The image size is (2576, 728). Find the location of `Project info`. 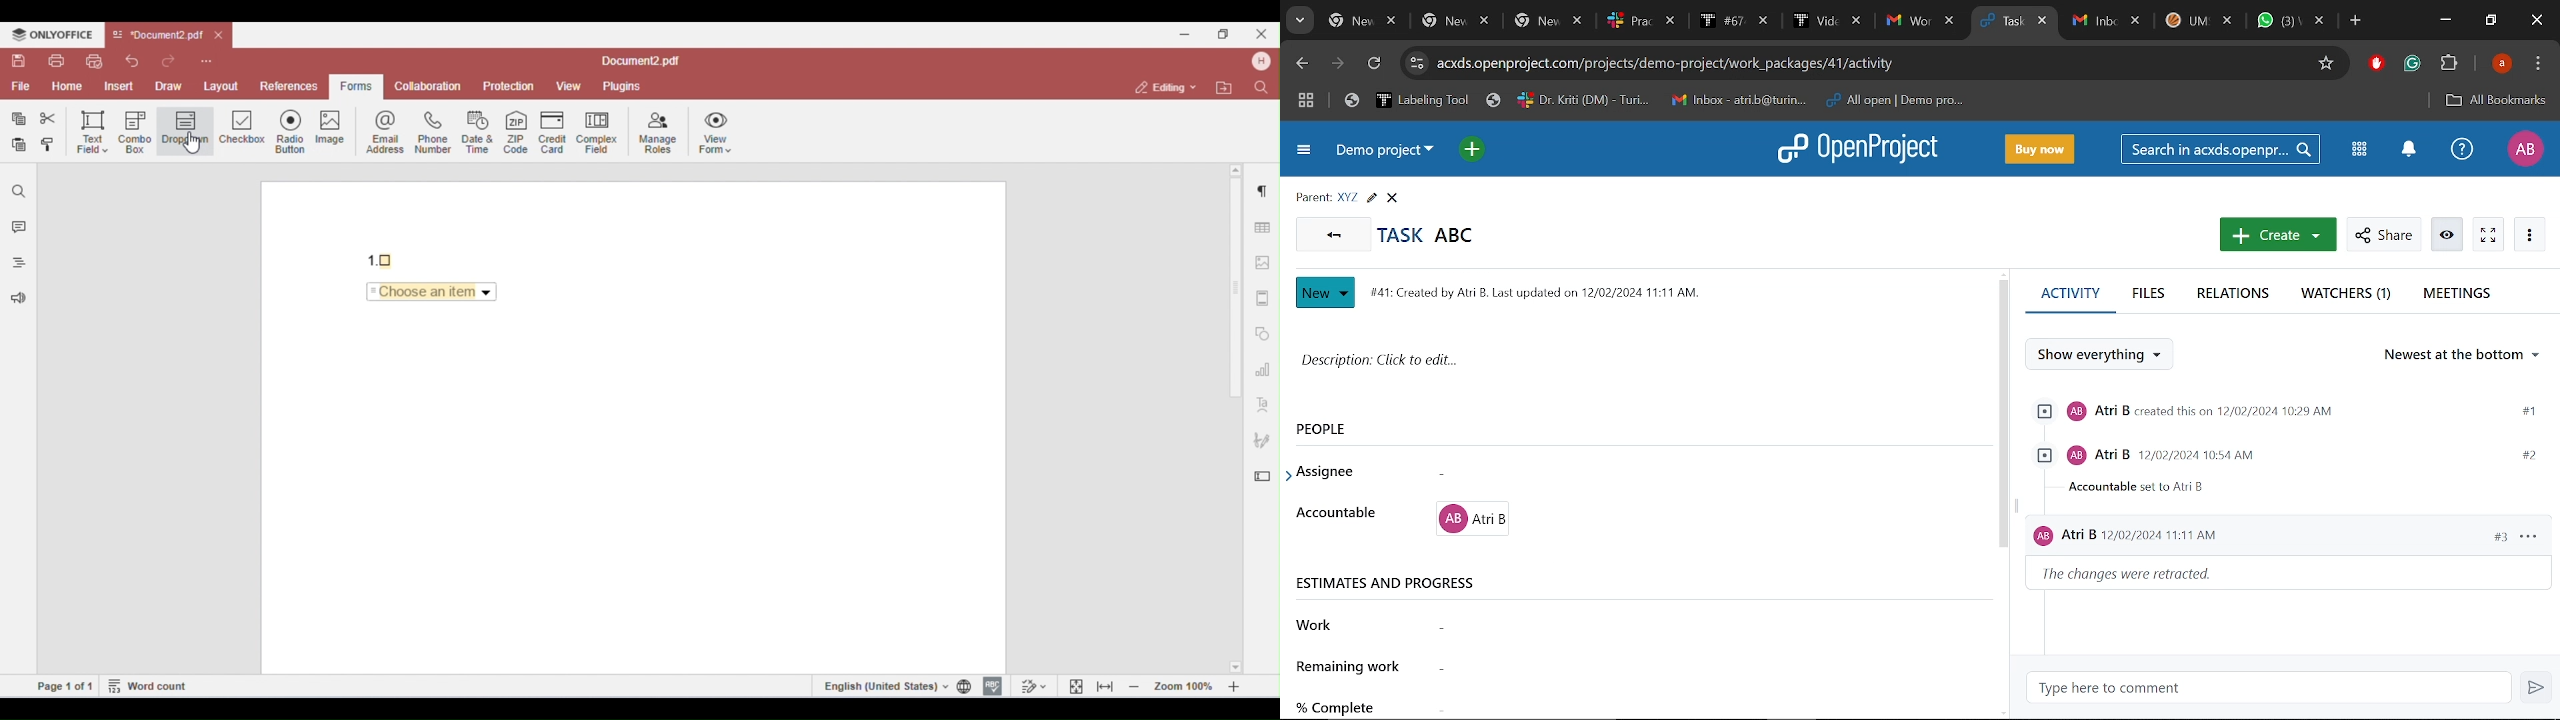

Project info is located at coordinates (1531, 292).